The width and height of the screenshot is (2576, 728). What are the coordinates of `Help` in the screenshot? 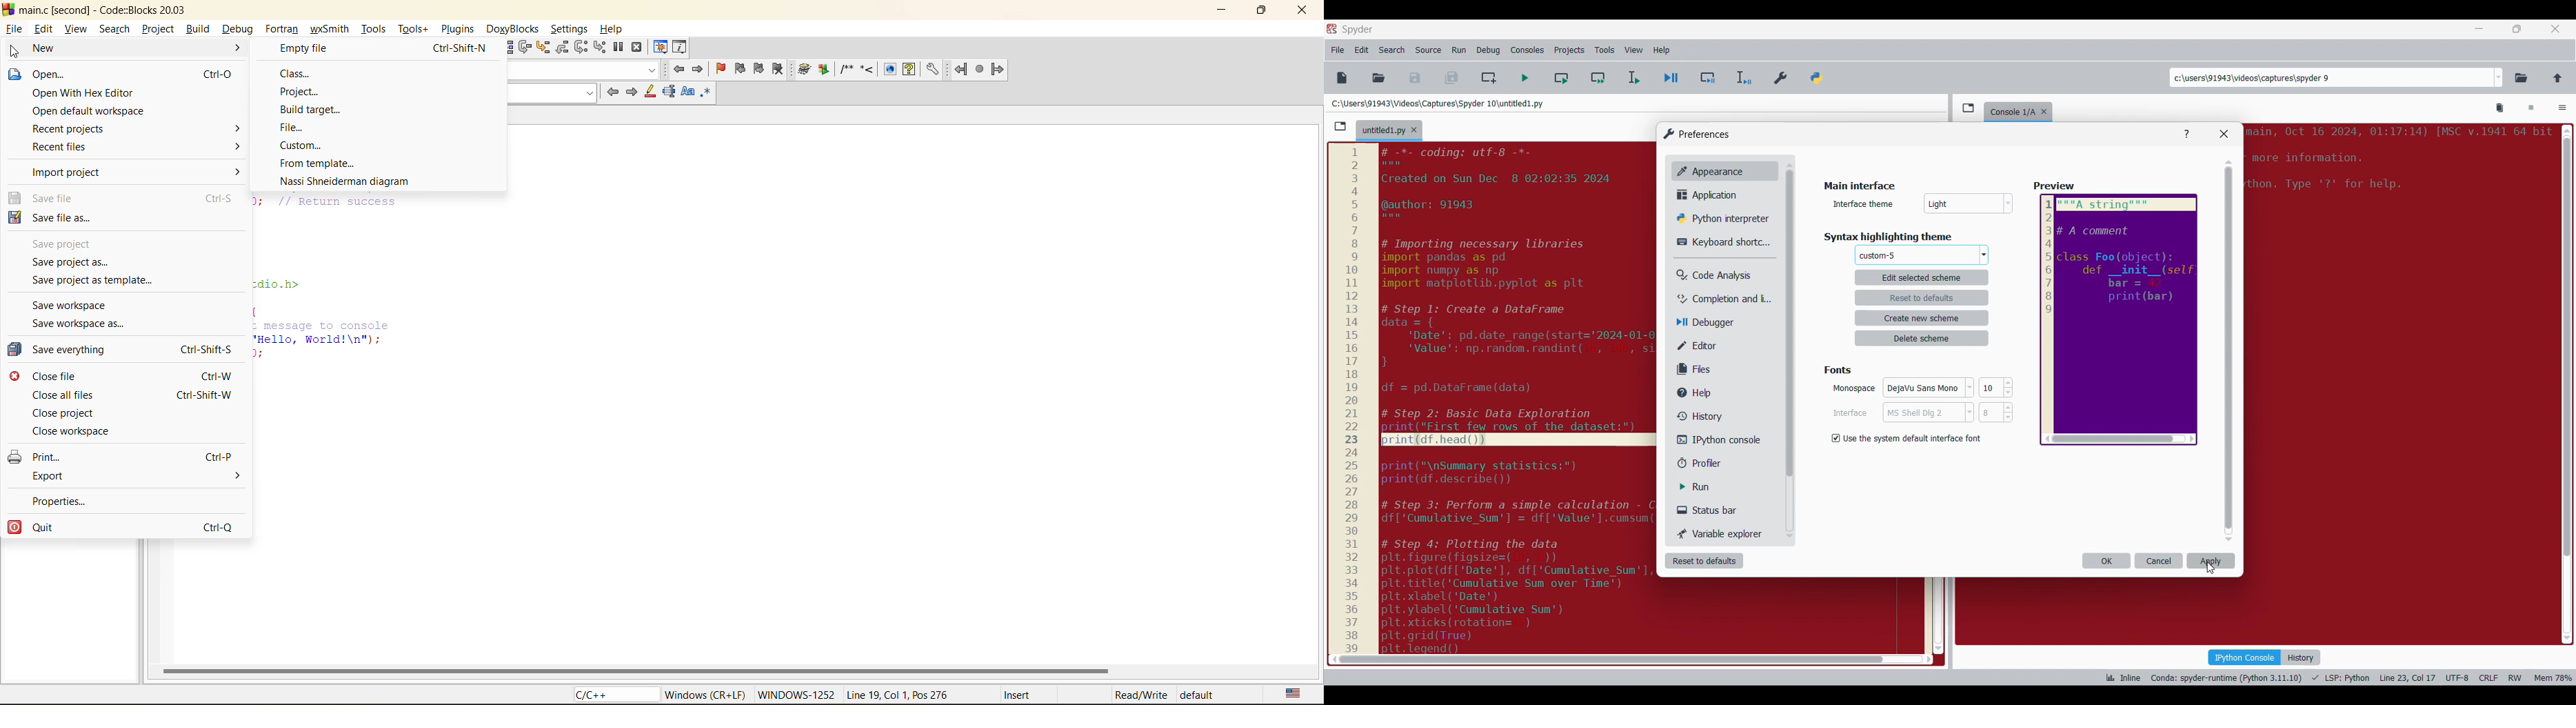 It's located at (2187, 134).